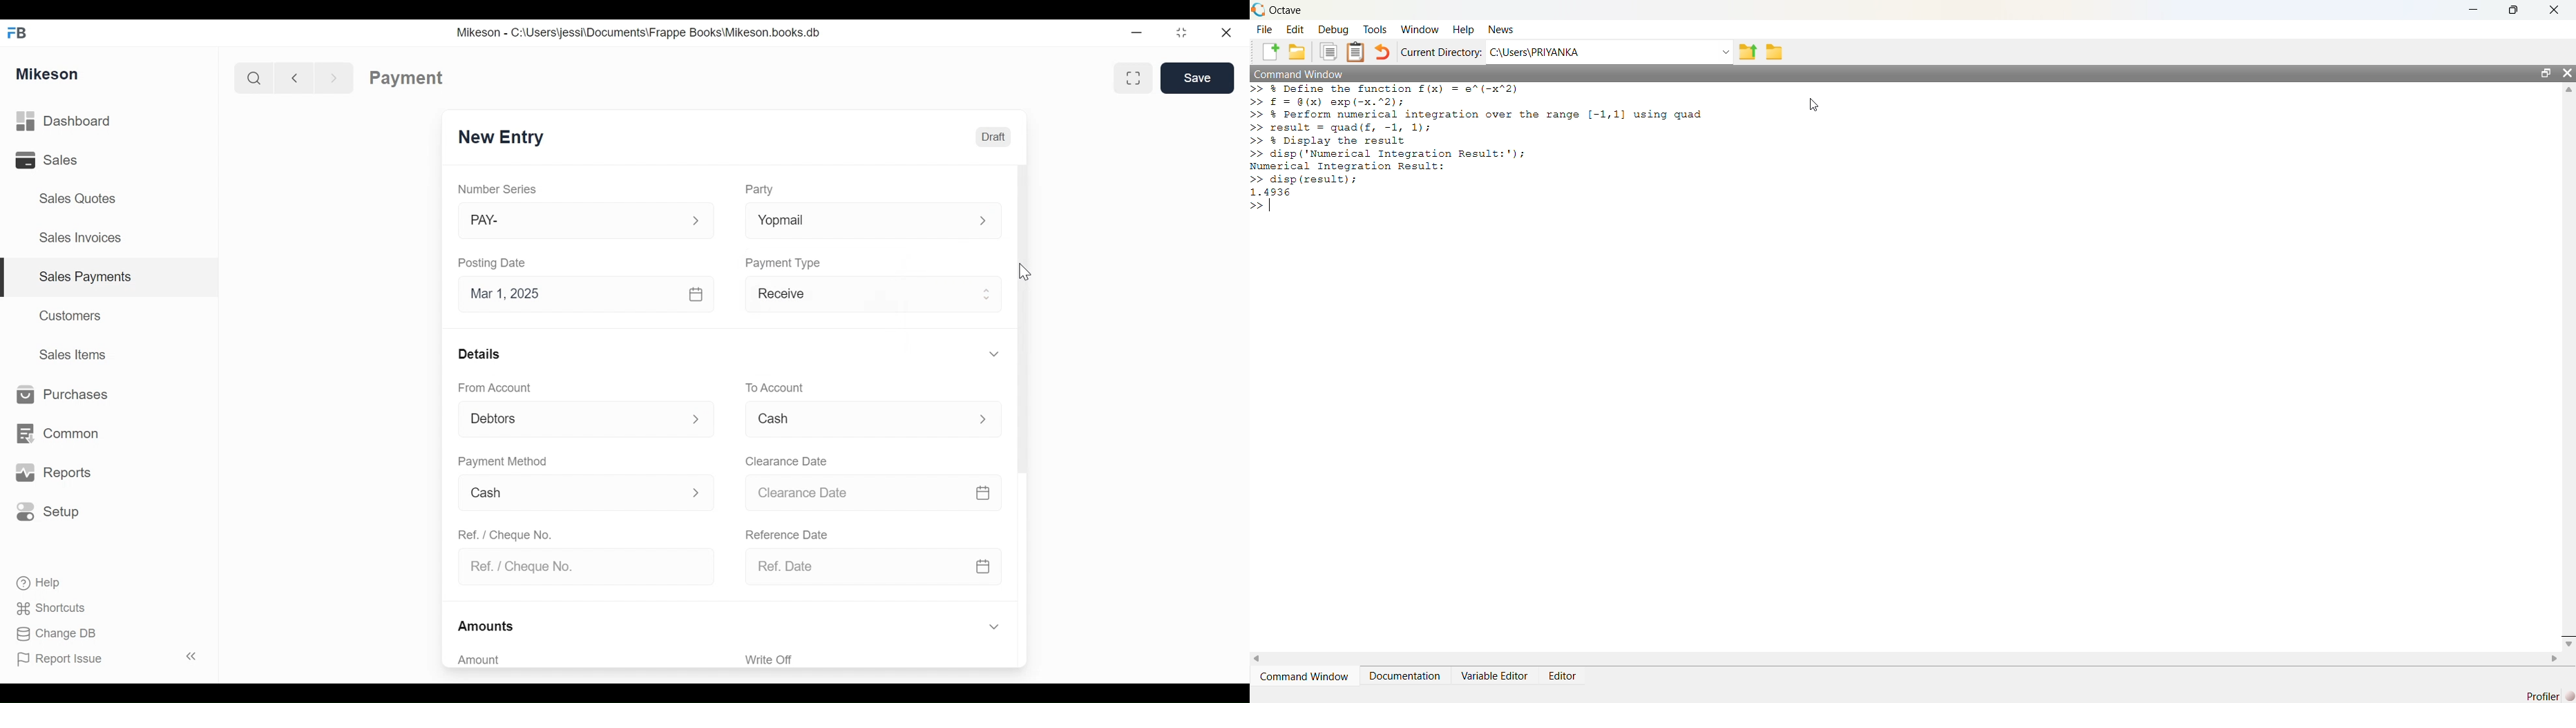 This screenshot has height=728, width=2576. I want to click on Receive, so click(880, 296).